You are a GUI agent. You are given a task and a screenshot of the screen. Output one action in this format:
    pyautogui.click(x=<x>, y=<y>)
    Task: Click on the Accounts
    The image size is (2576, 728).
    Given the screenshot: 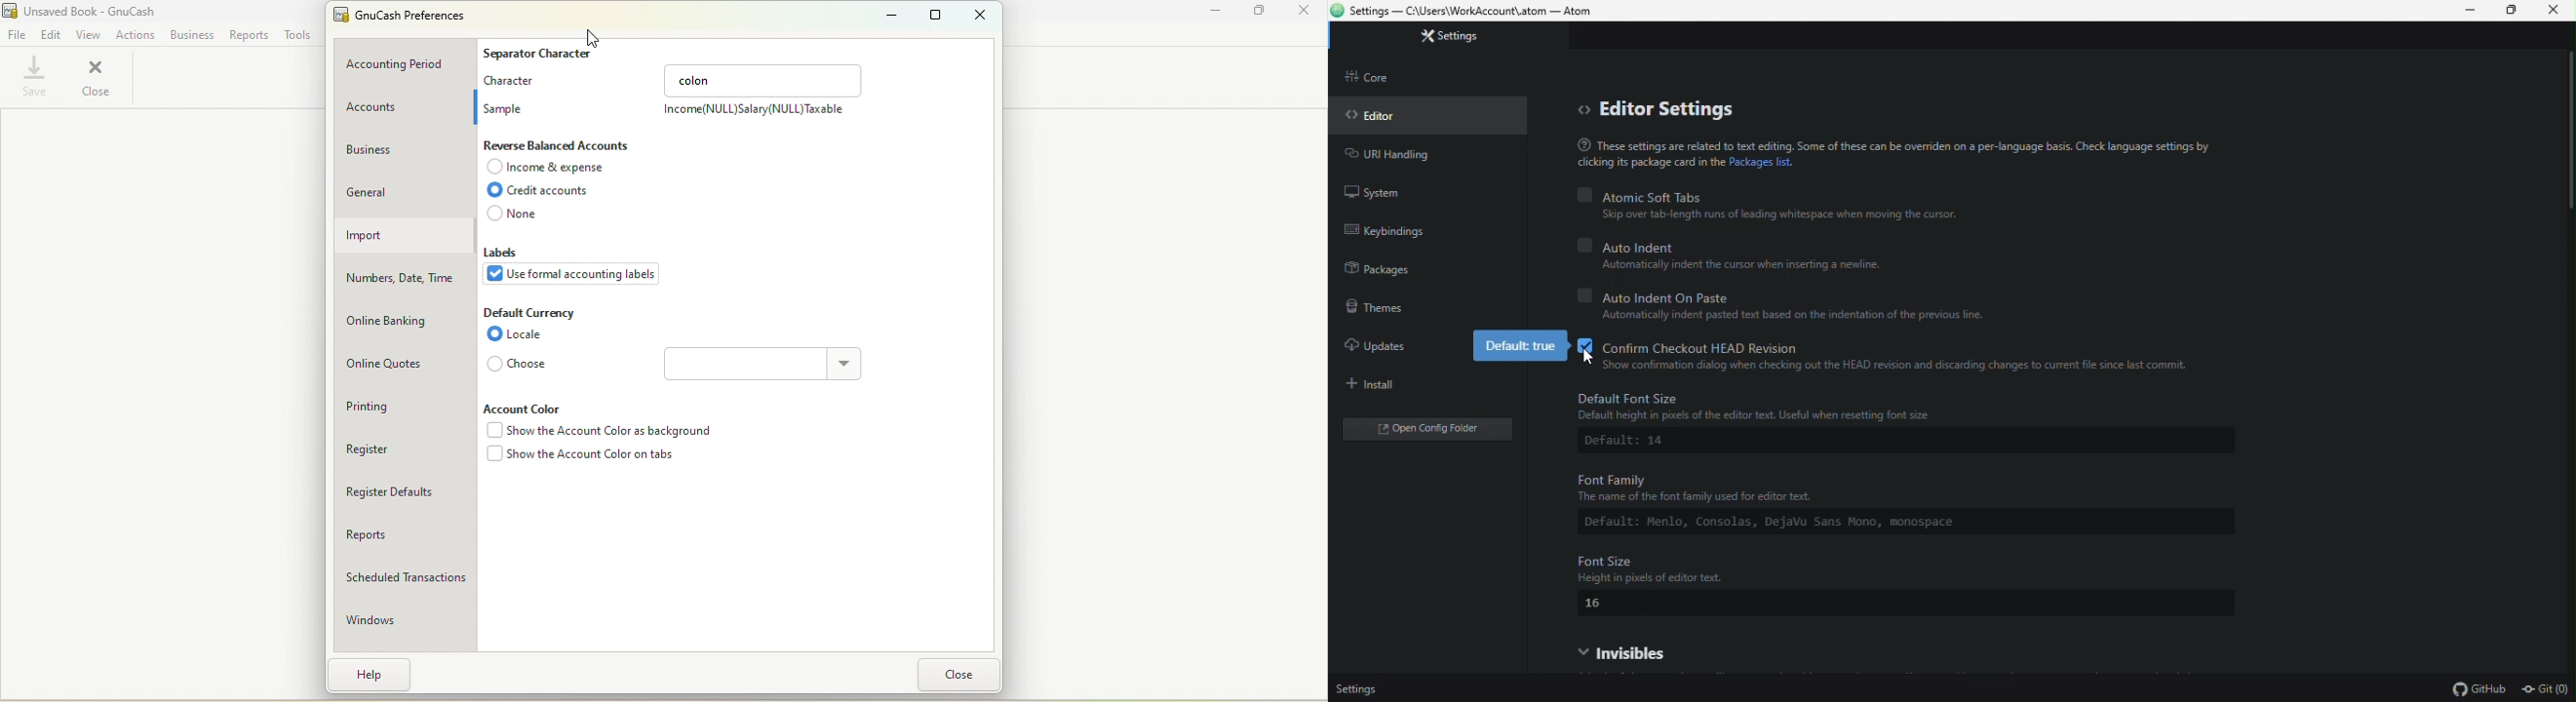 What is the action you would take?
    pyautogui.click(x=404, y=109)
    